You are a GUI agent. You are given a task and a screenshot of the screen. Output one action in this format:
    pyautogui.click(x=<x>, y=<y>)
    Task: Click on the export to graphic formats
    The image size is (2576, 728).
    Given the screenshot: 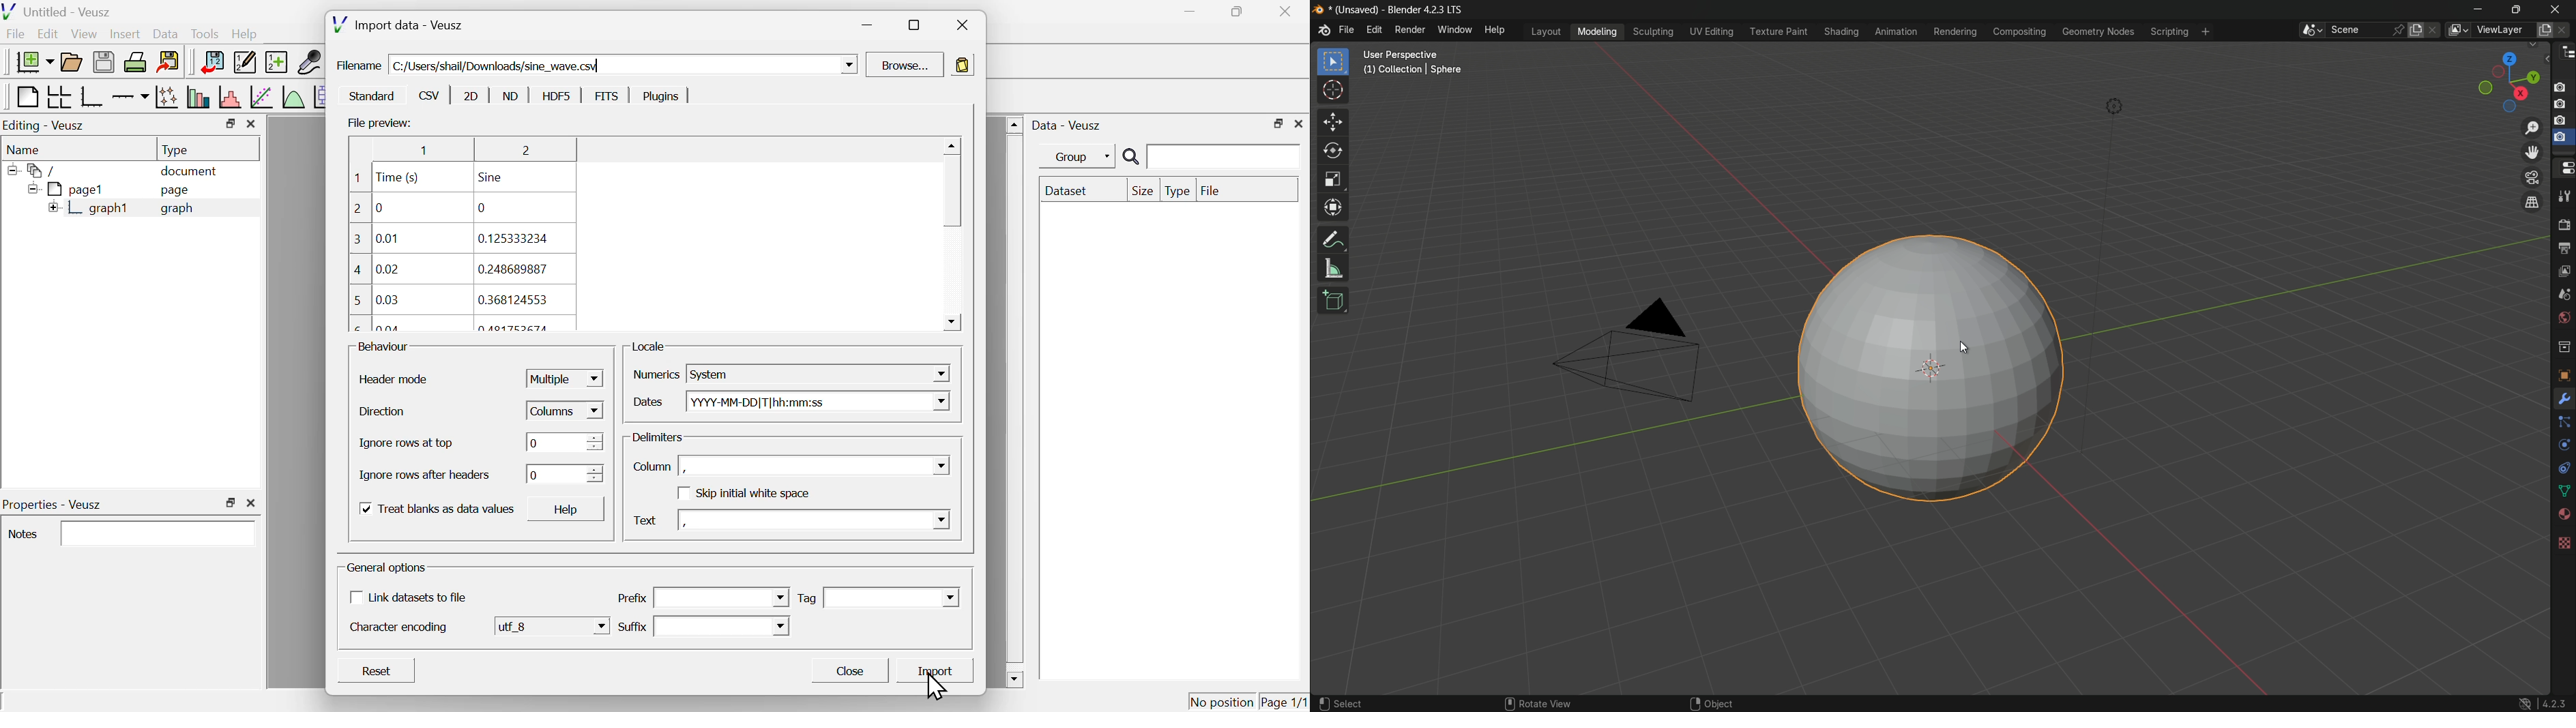 What is the action you would take?
    pyautogui.click(x=169, y=63)
    